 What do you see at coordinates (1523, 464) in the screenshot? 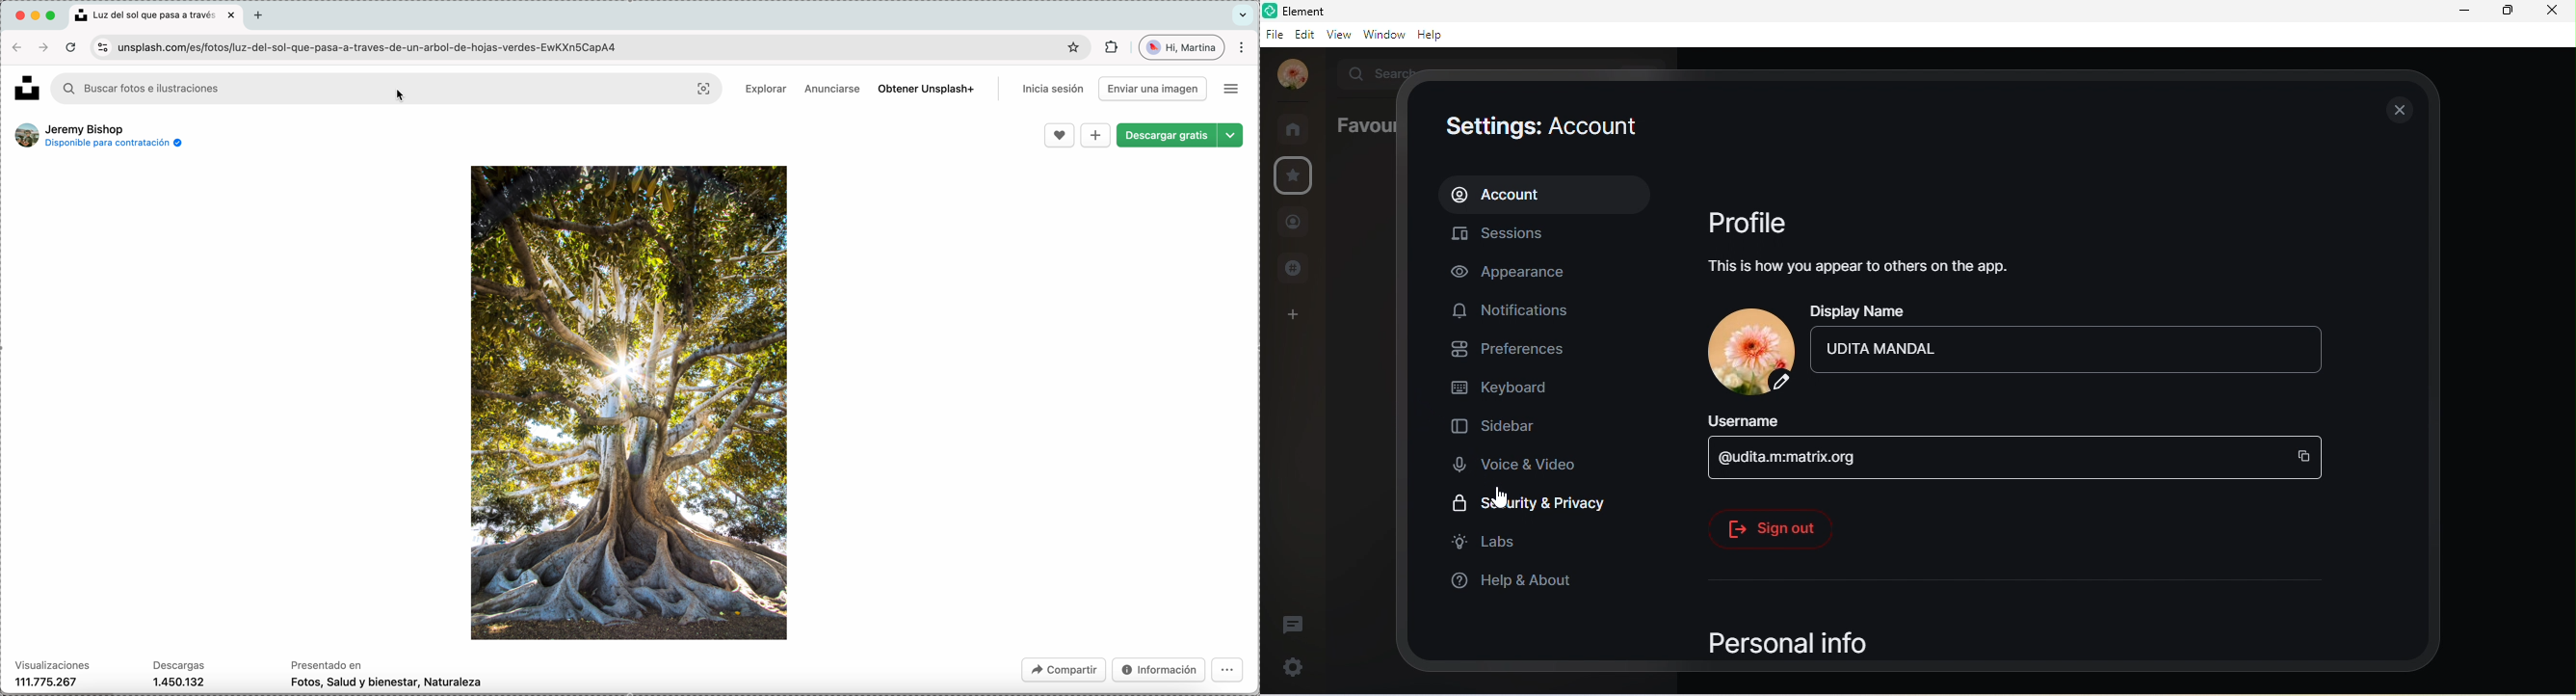
I see `voice and video` at bounding box center [1523, 464].